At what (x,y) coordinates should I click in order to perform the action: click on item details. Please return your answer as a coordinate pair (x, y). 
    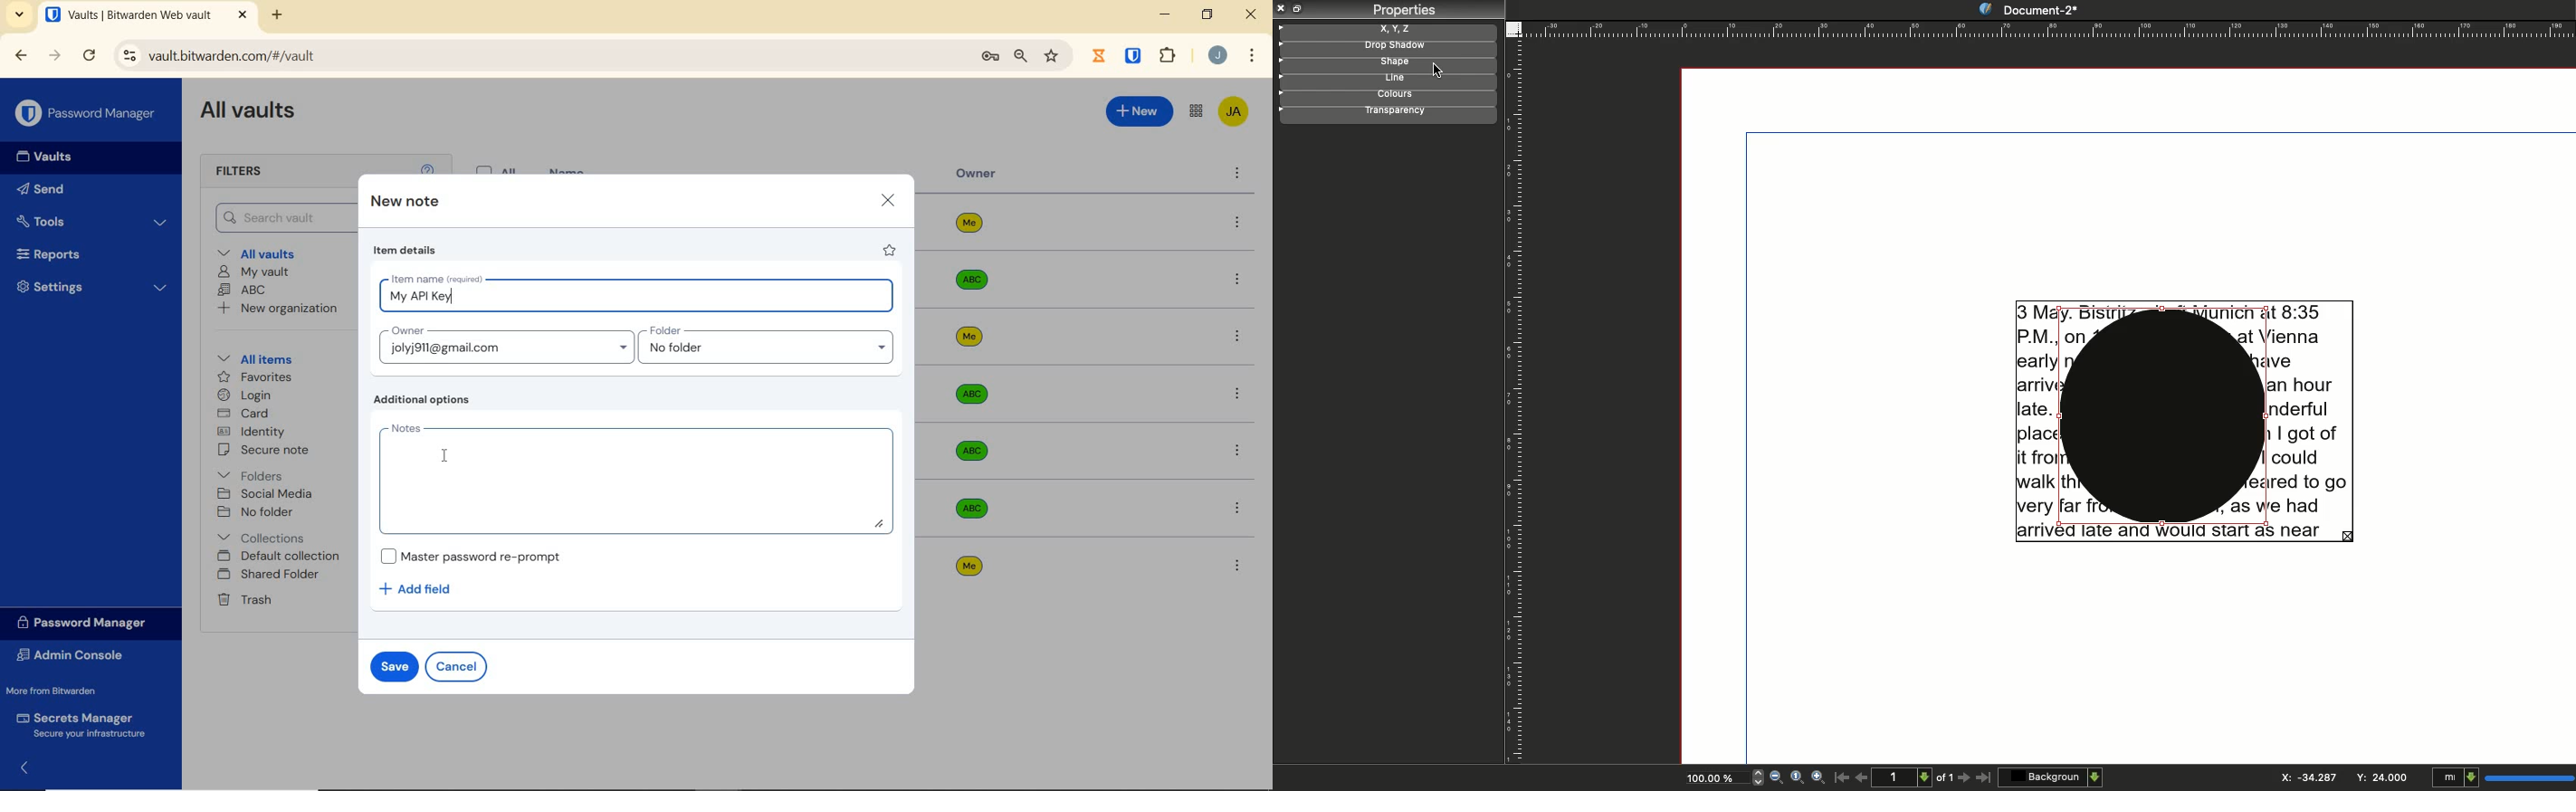
    Looking at the image, I should click on (405, 252).